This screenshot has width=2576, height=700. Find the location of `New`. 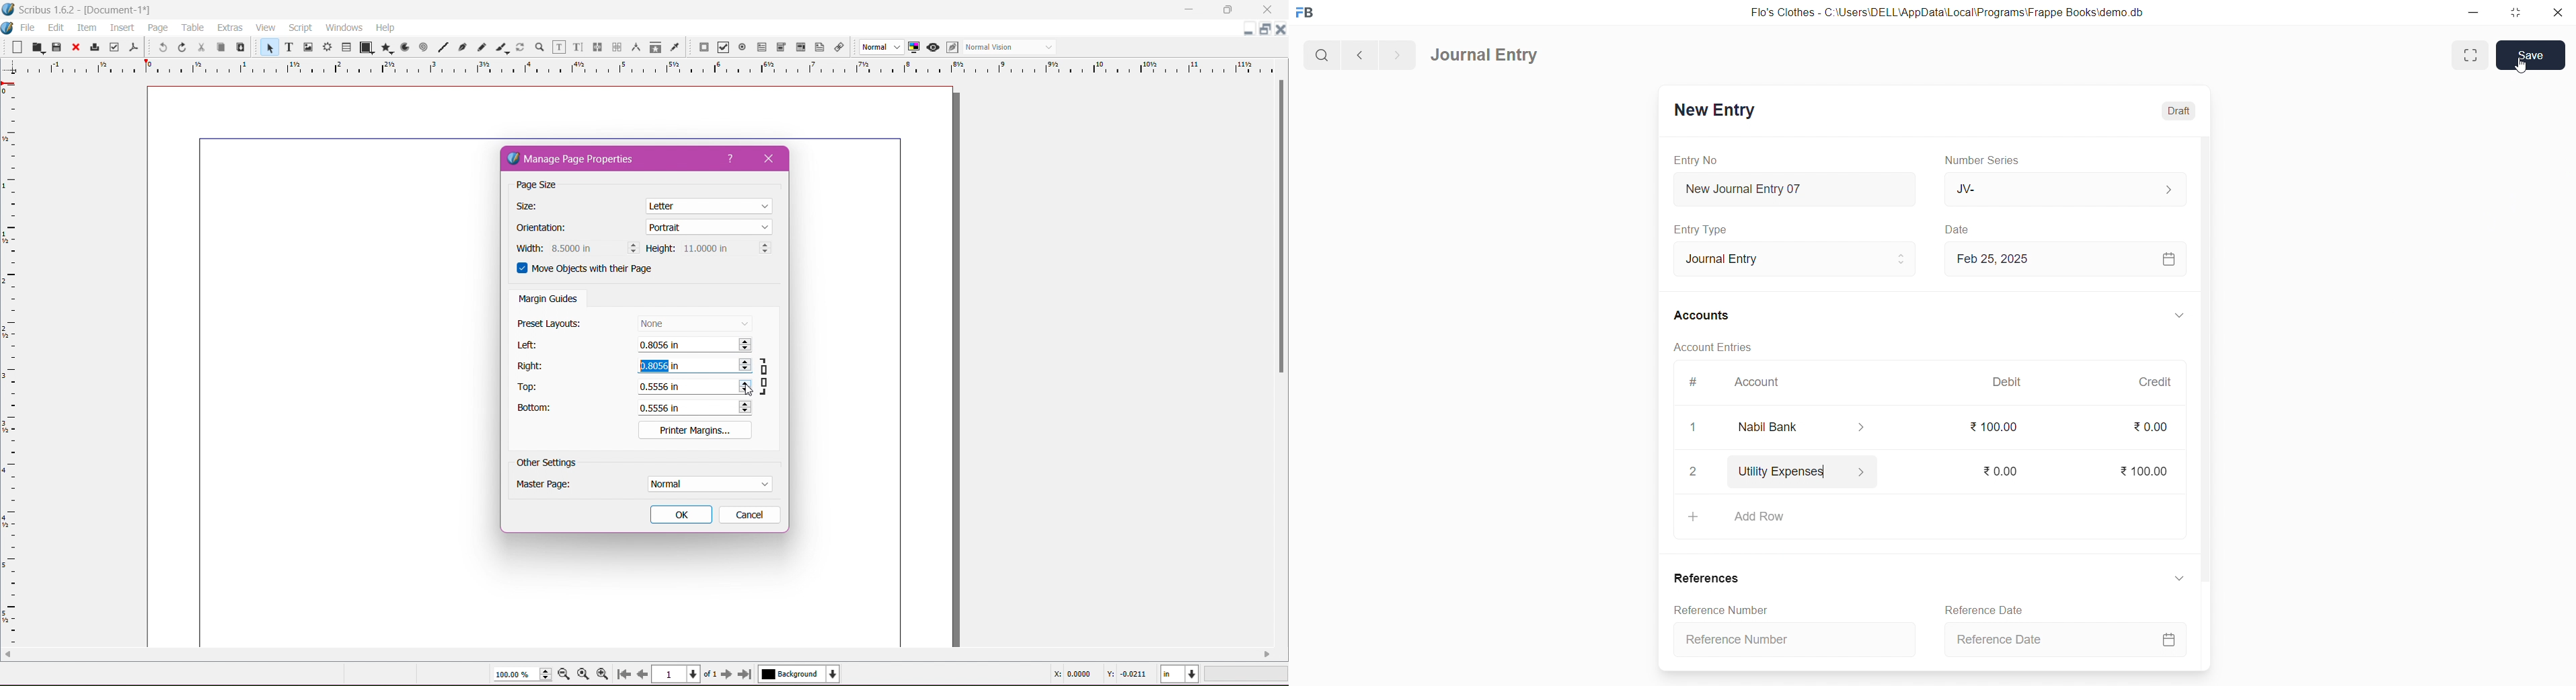

New is located at coordinates (13, 46).